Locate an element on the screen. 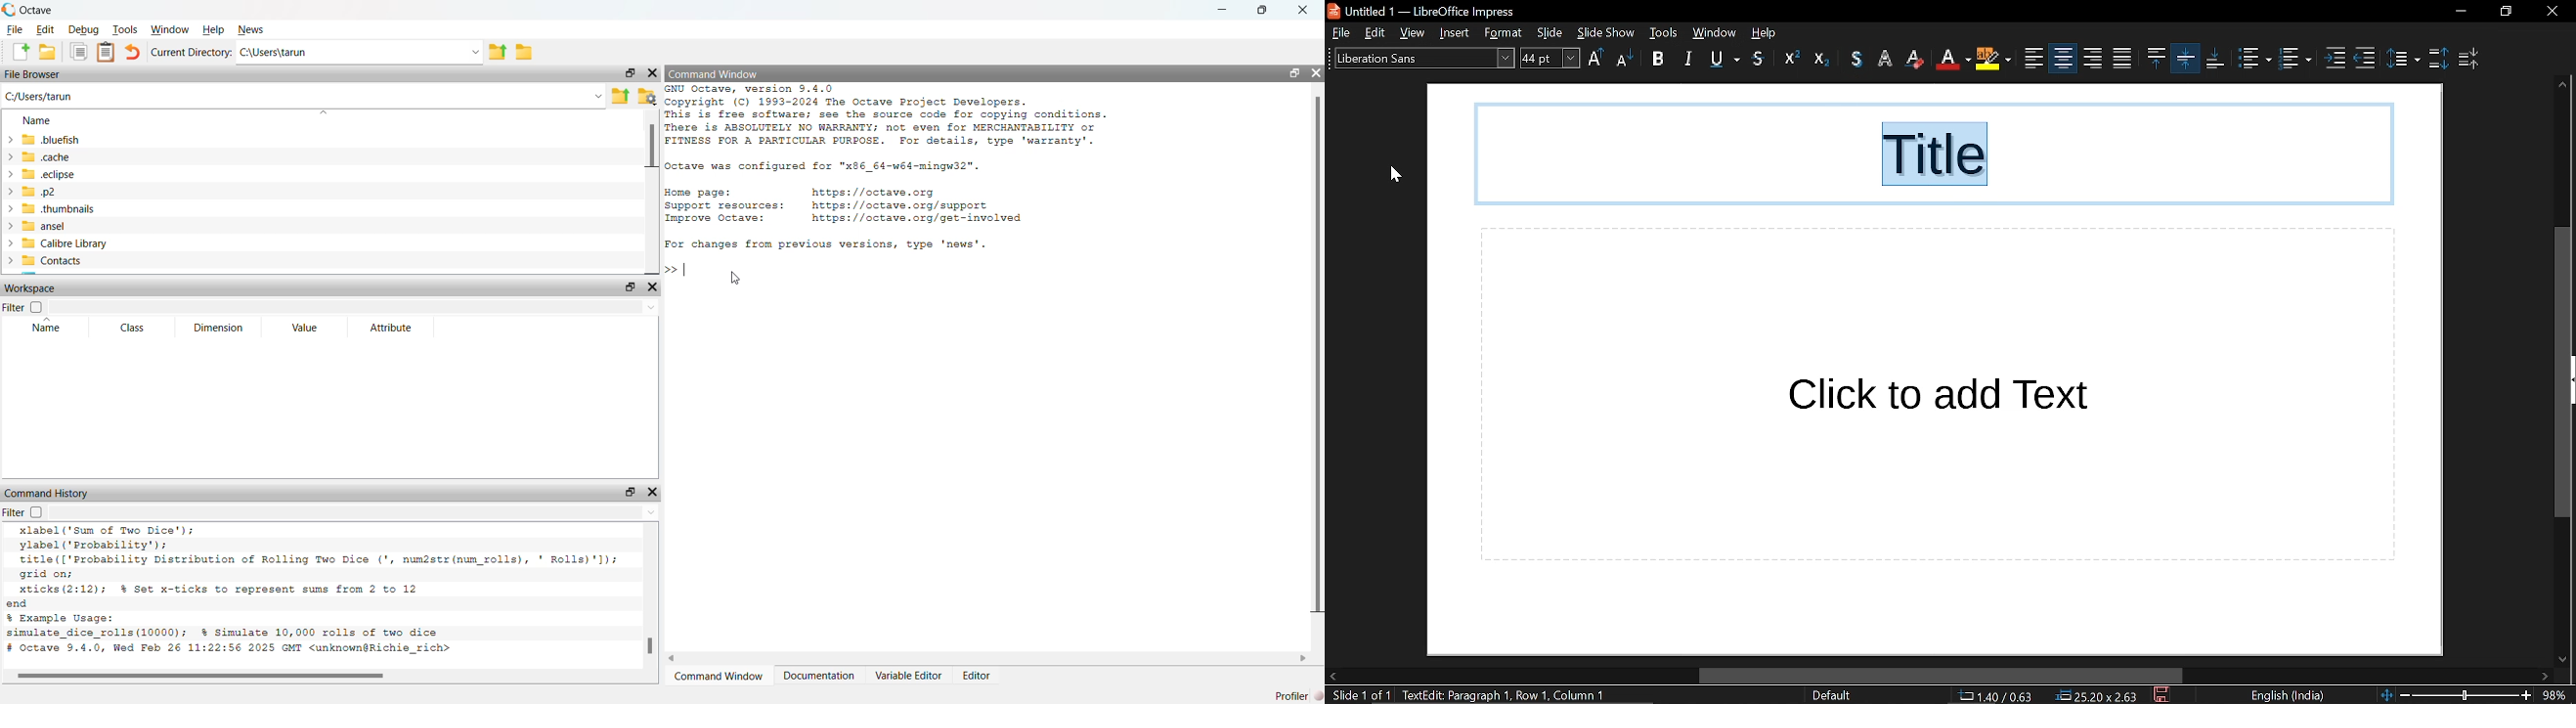 This screenshot has height=728, width=2576. Maximize is located at coordinates (1293, 74).